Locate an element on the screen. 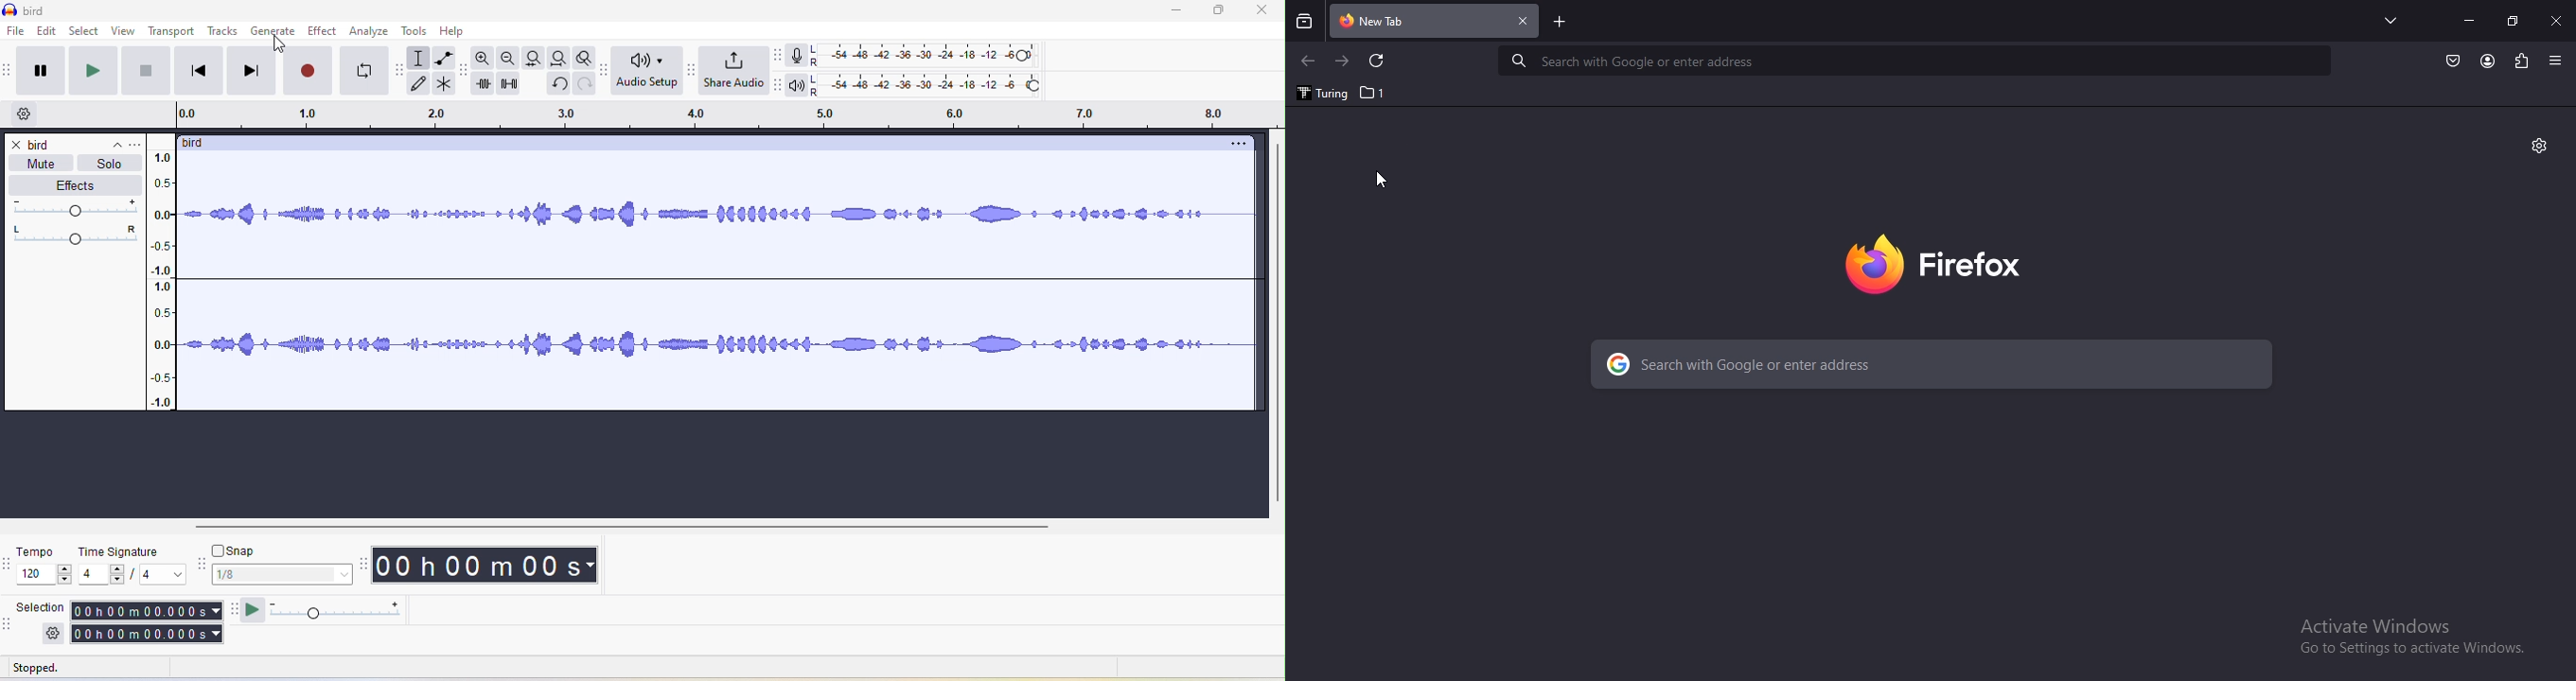  redo is located at coordinates (583, 84).